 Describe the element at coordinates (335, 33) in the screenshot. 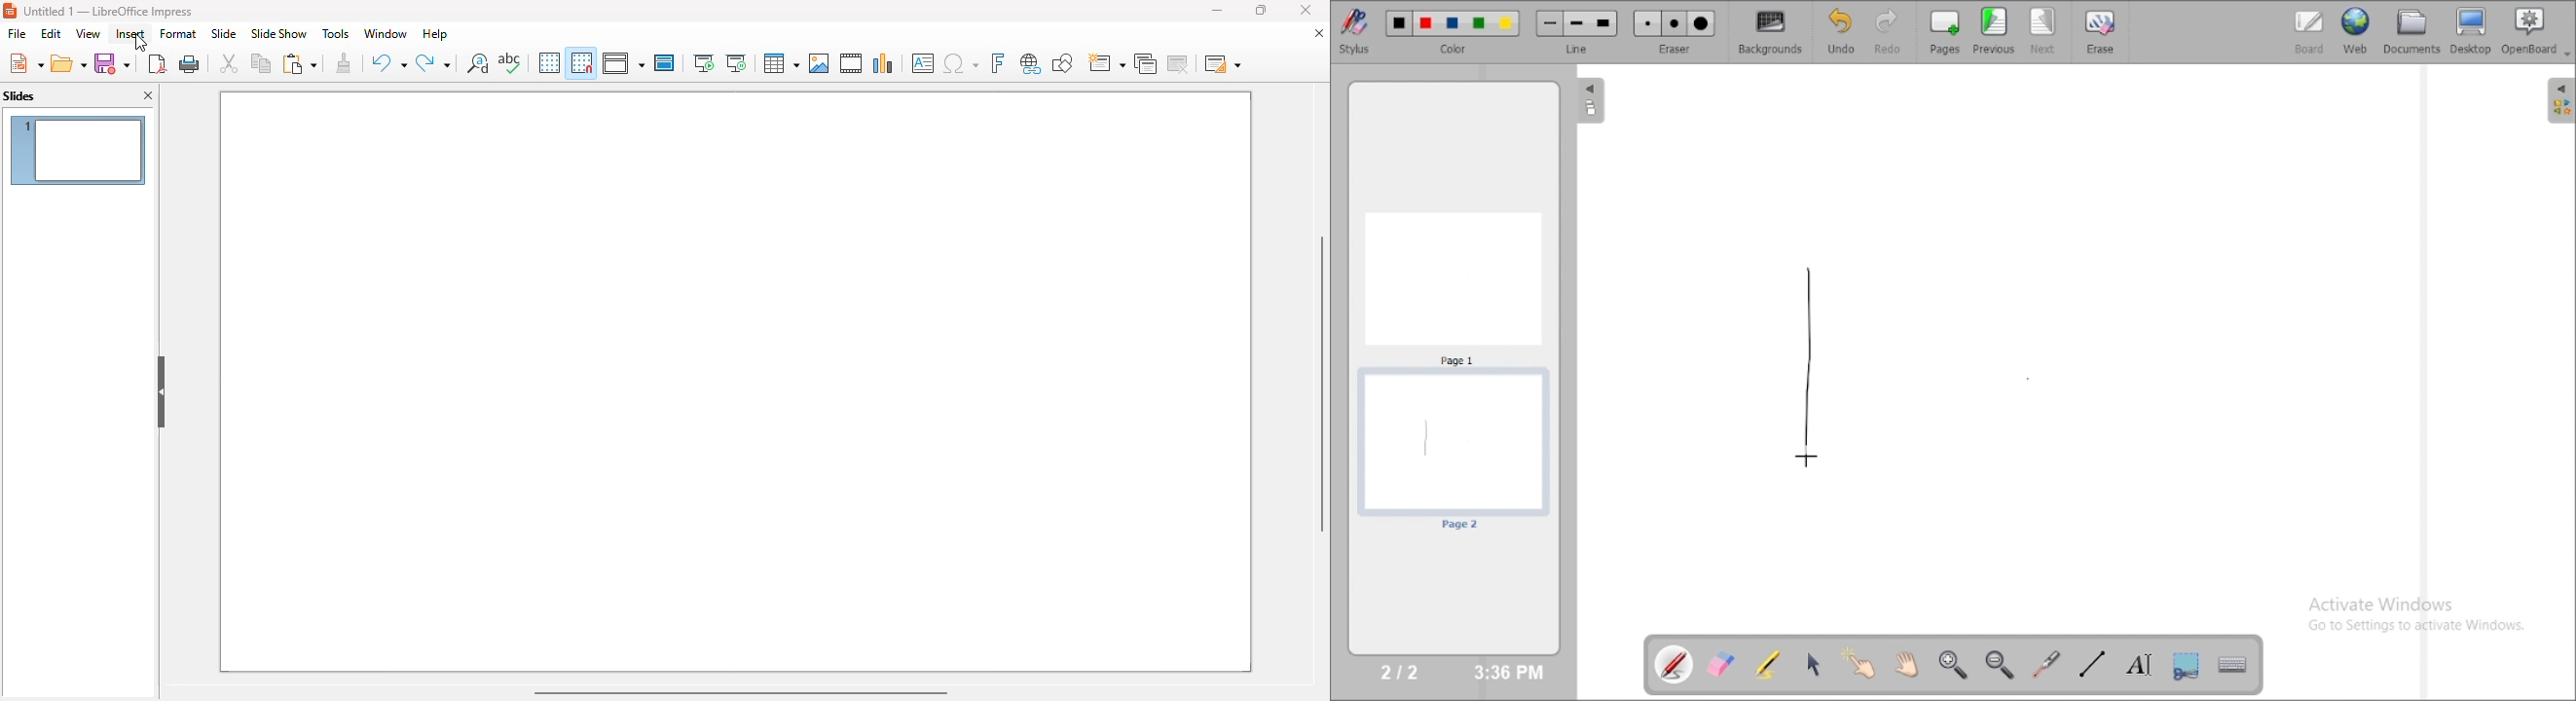

I see `tools` at that location.